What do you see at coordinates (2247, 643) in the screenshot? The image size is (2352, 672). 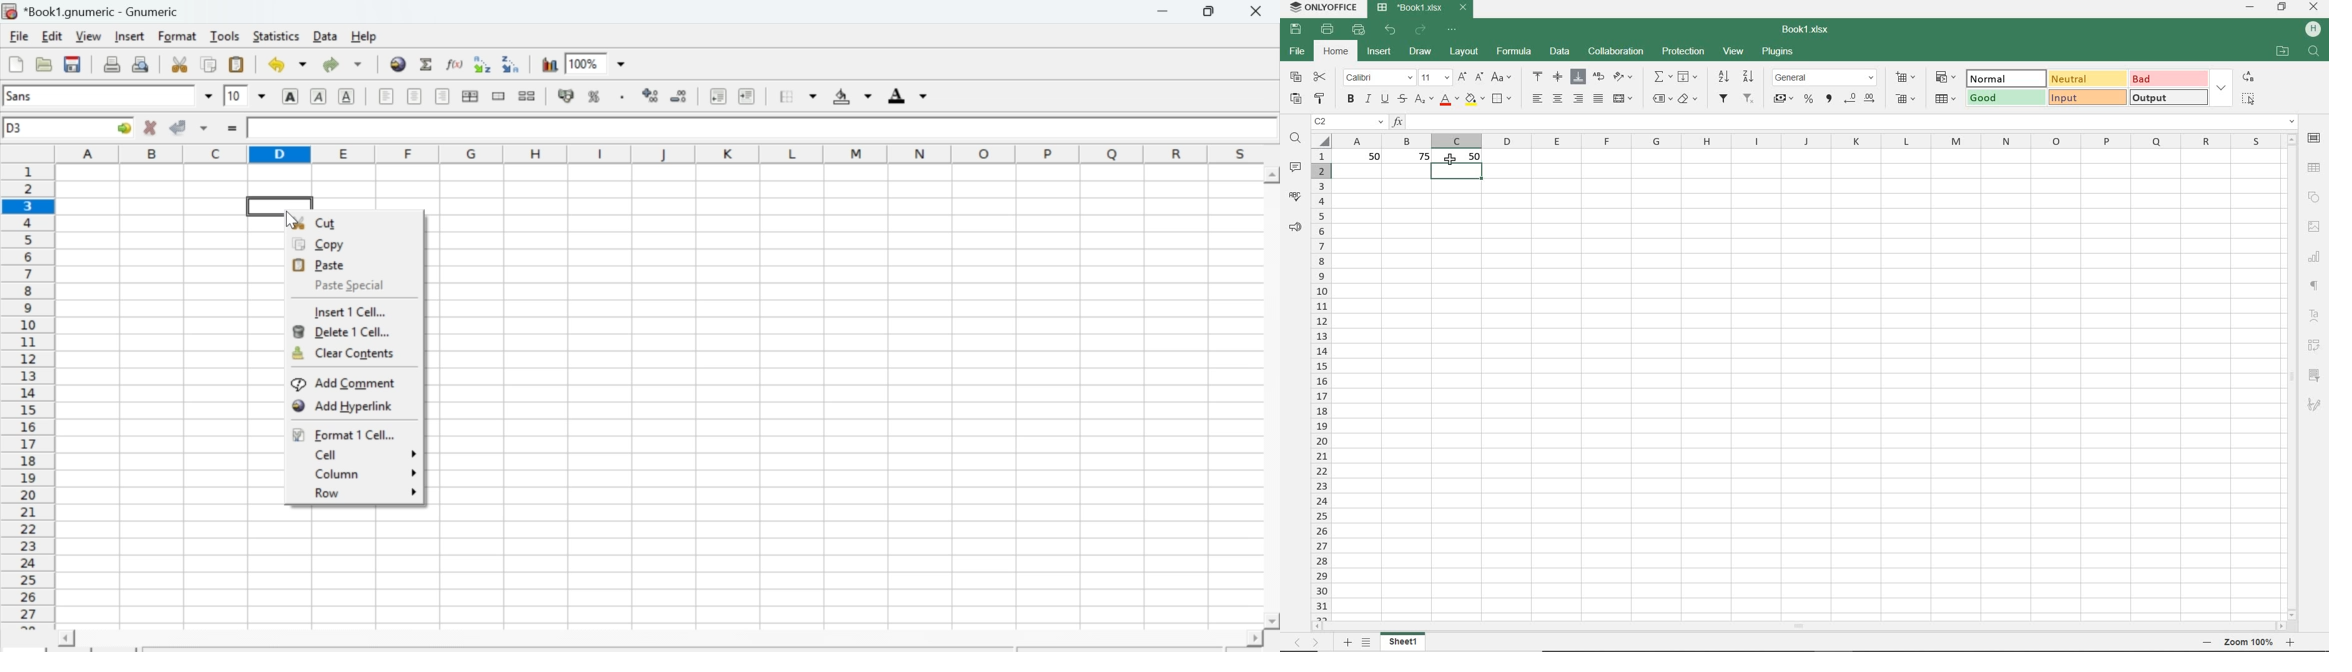 I see `zoom` at bounding box center [2247, 643].